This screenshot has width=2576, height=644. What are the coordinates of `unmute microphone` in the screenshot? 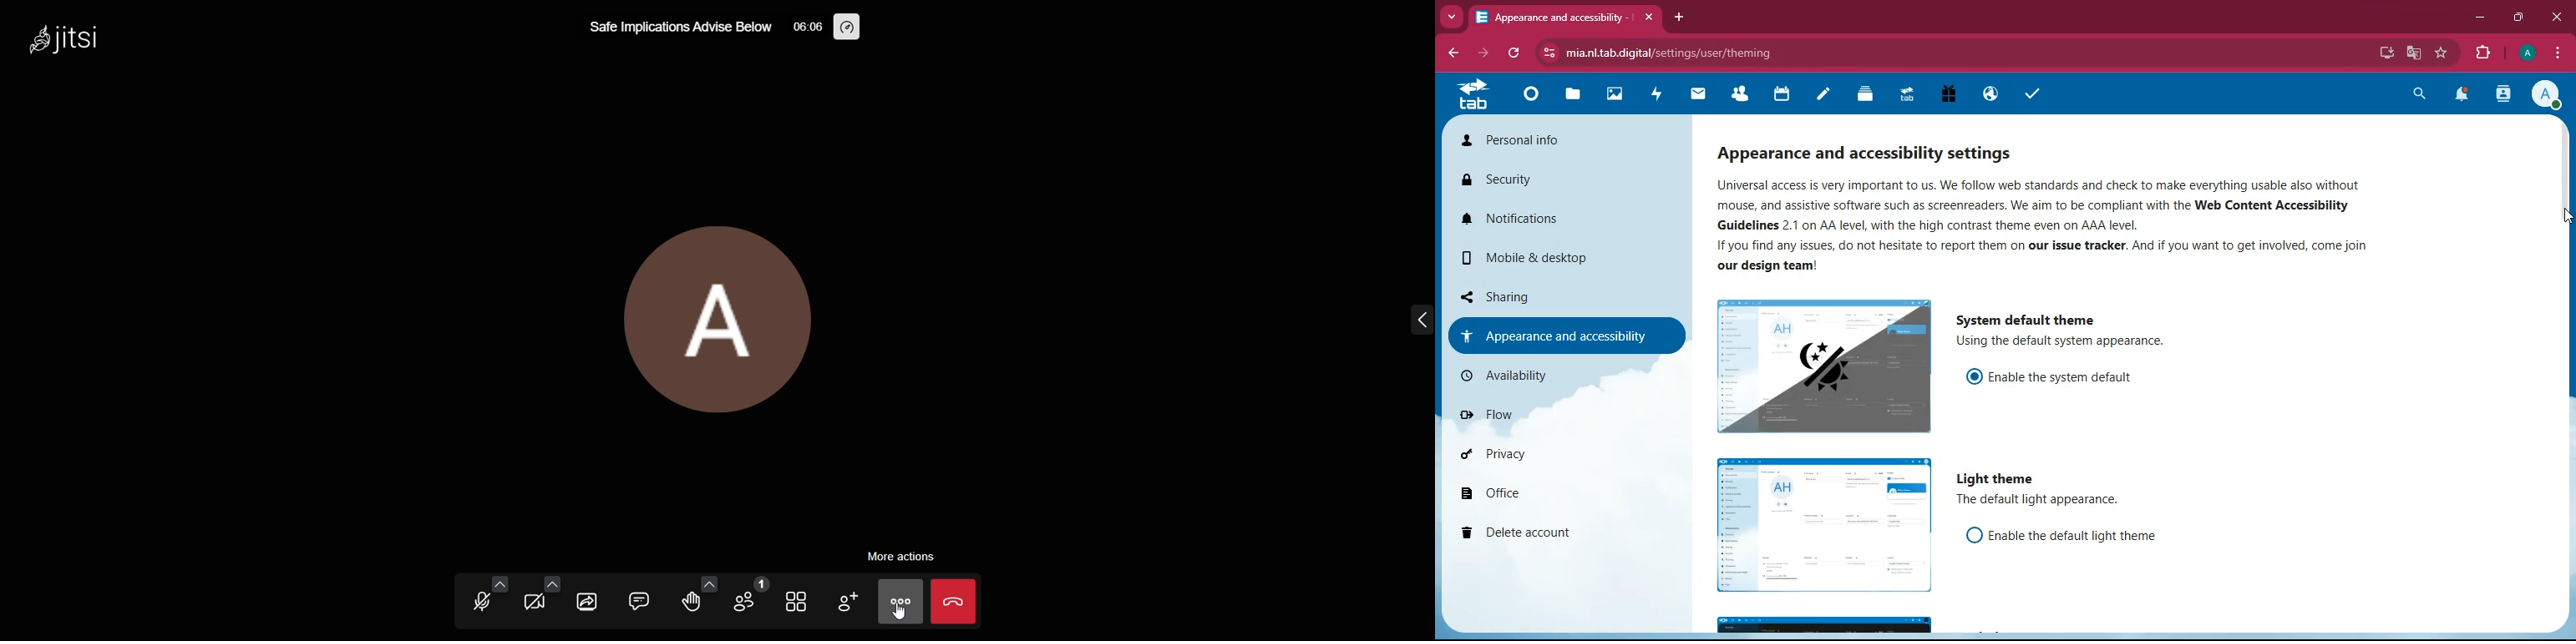 It's located at (482, 601).